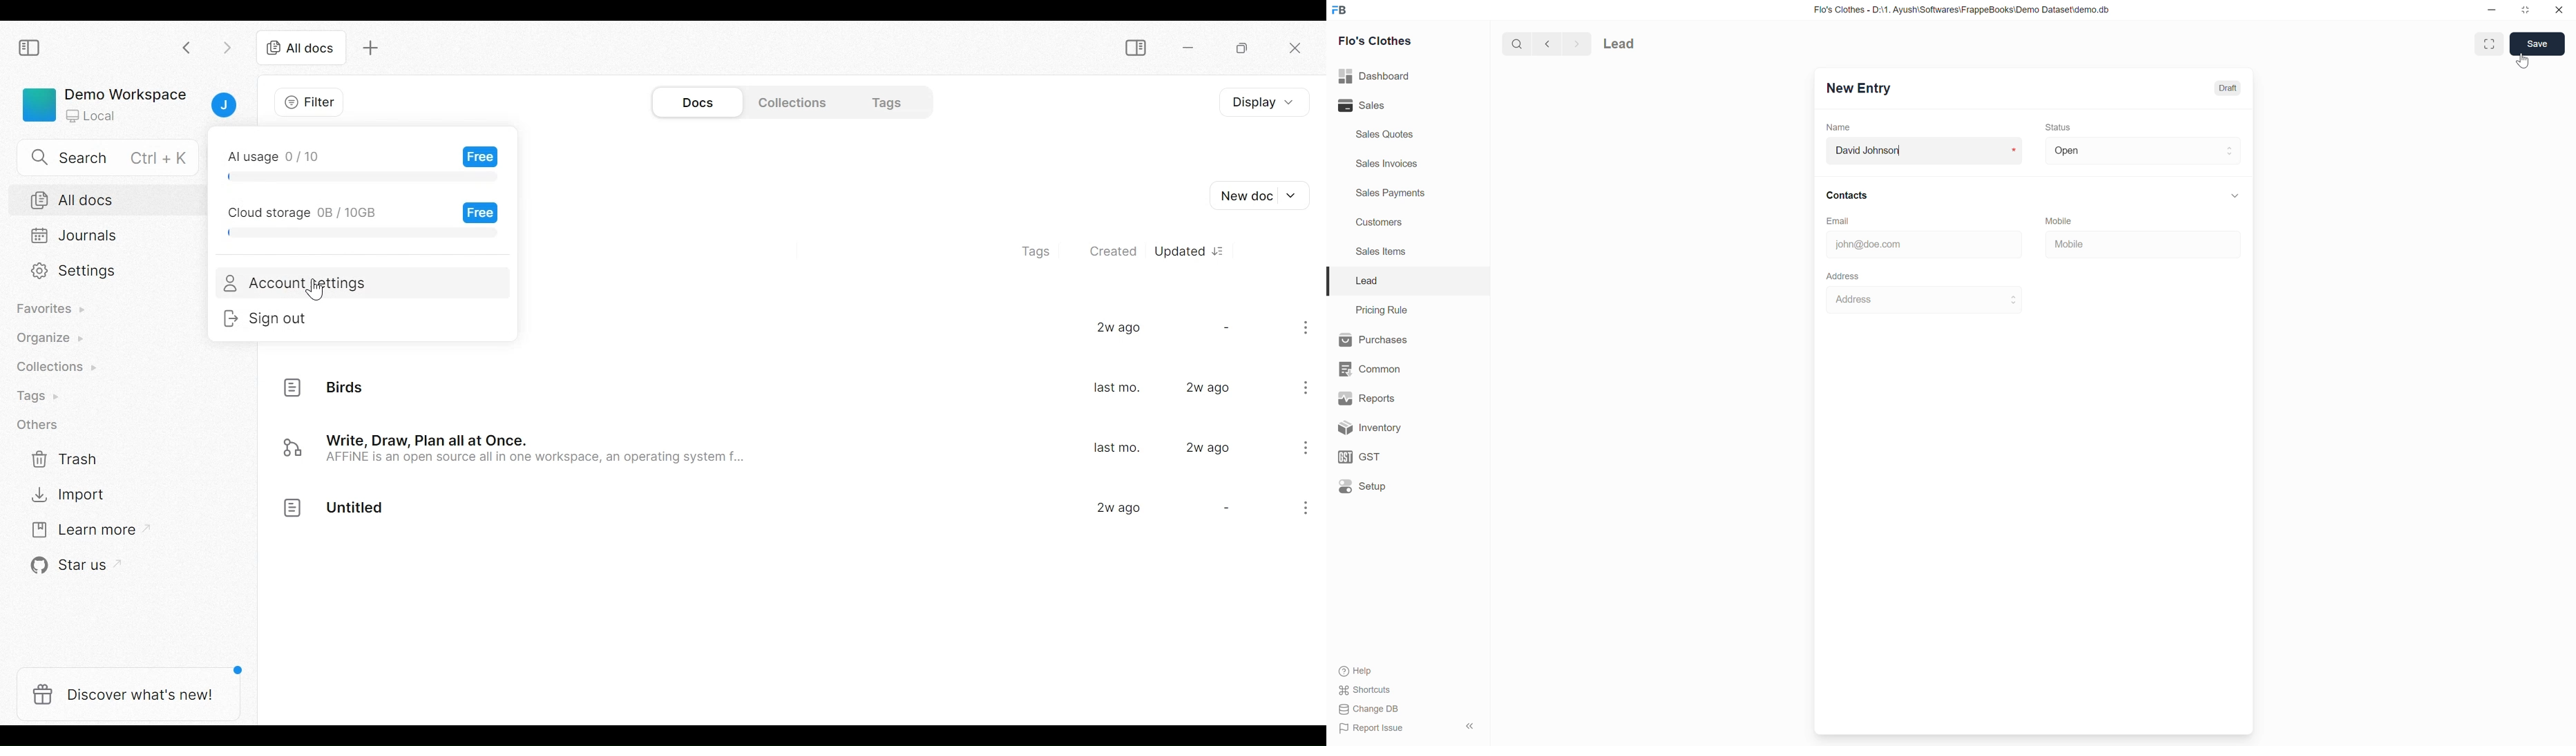  Describe the element at coordinates (1373, 728) in the screenshot. I see ` Report Issue` at that location.